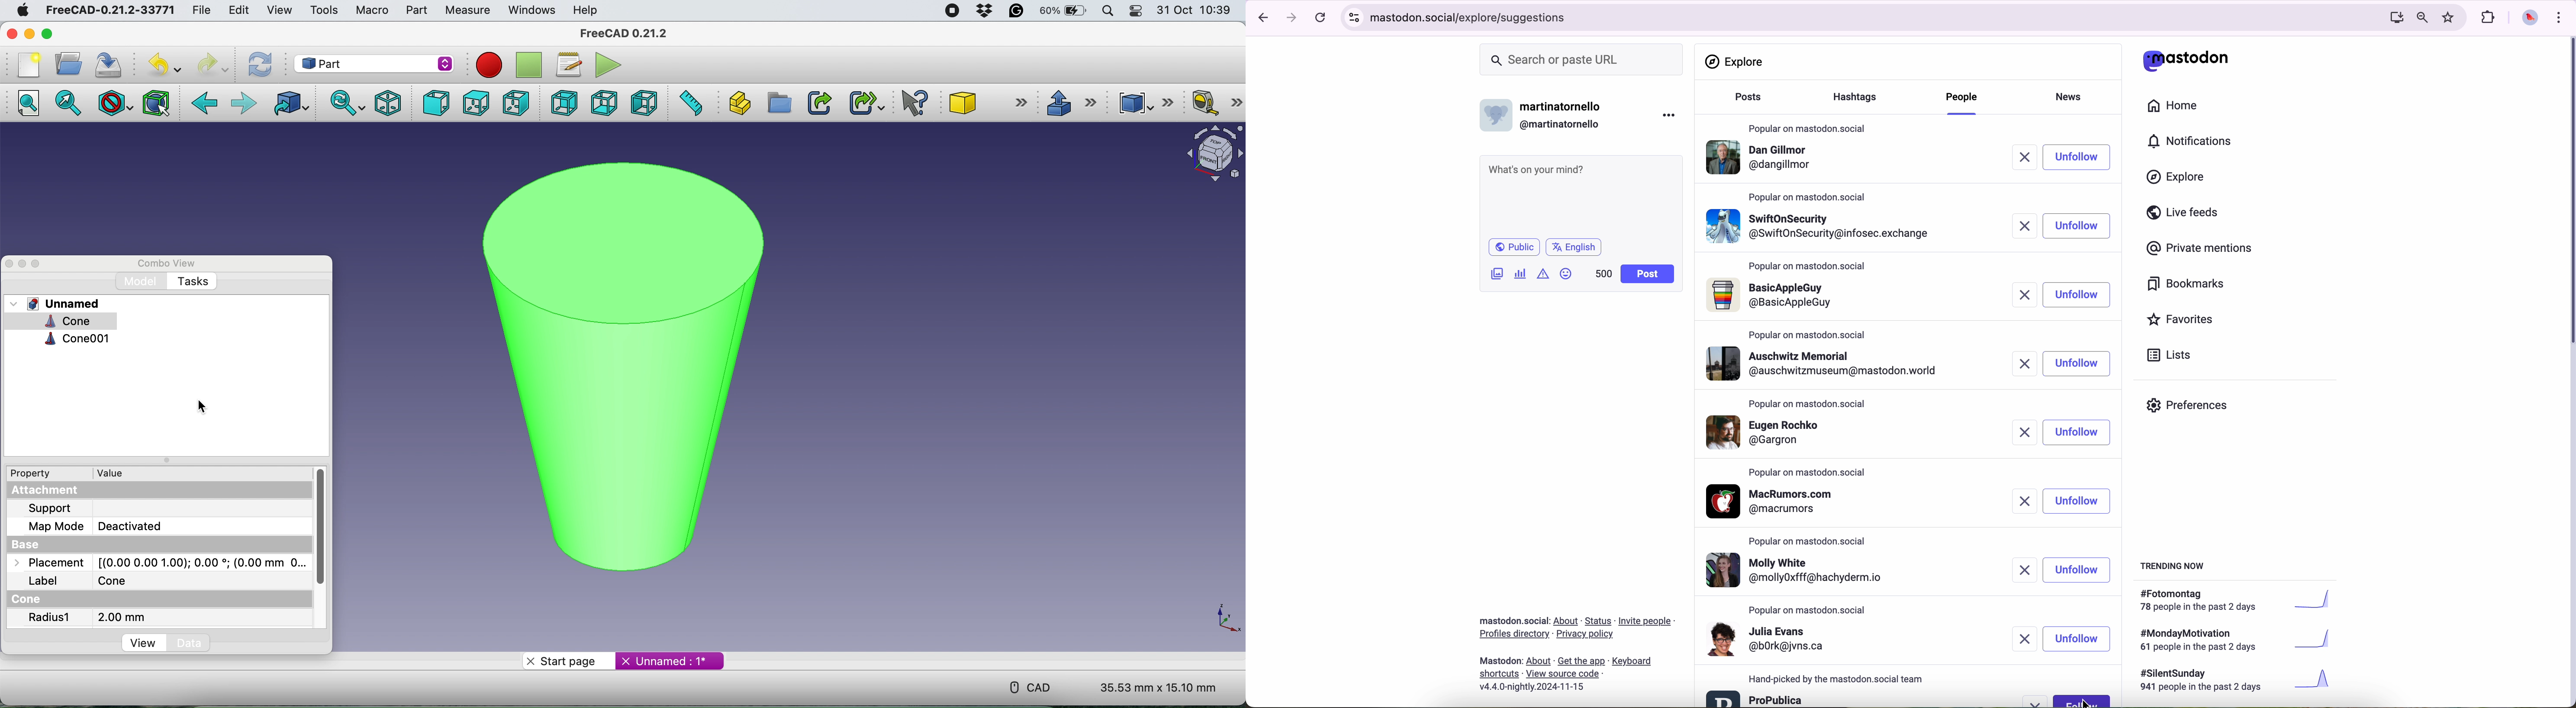 The height and width of the screenshot is (728, 2576). What do you see at coordinates (467, 10) in the screenshot?
I see `measure` at bounding box center [467, 10].